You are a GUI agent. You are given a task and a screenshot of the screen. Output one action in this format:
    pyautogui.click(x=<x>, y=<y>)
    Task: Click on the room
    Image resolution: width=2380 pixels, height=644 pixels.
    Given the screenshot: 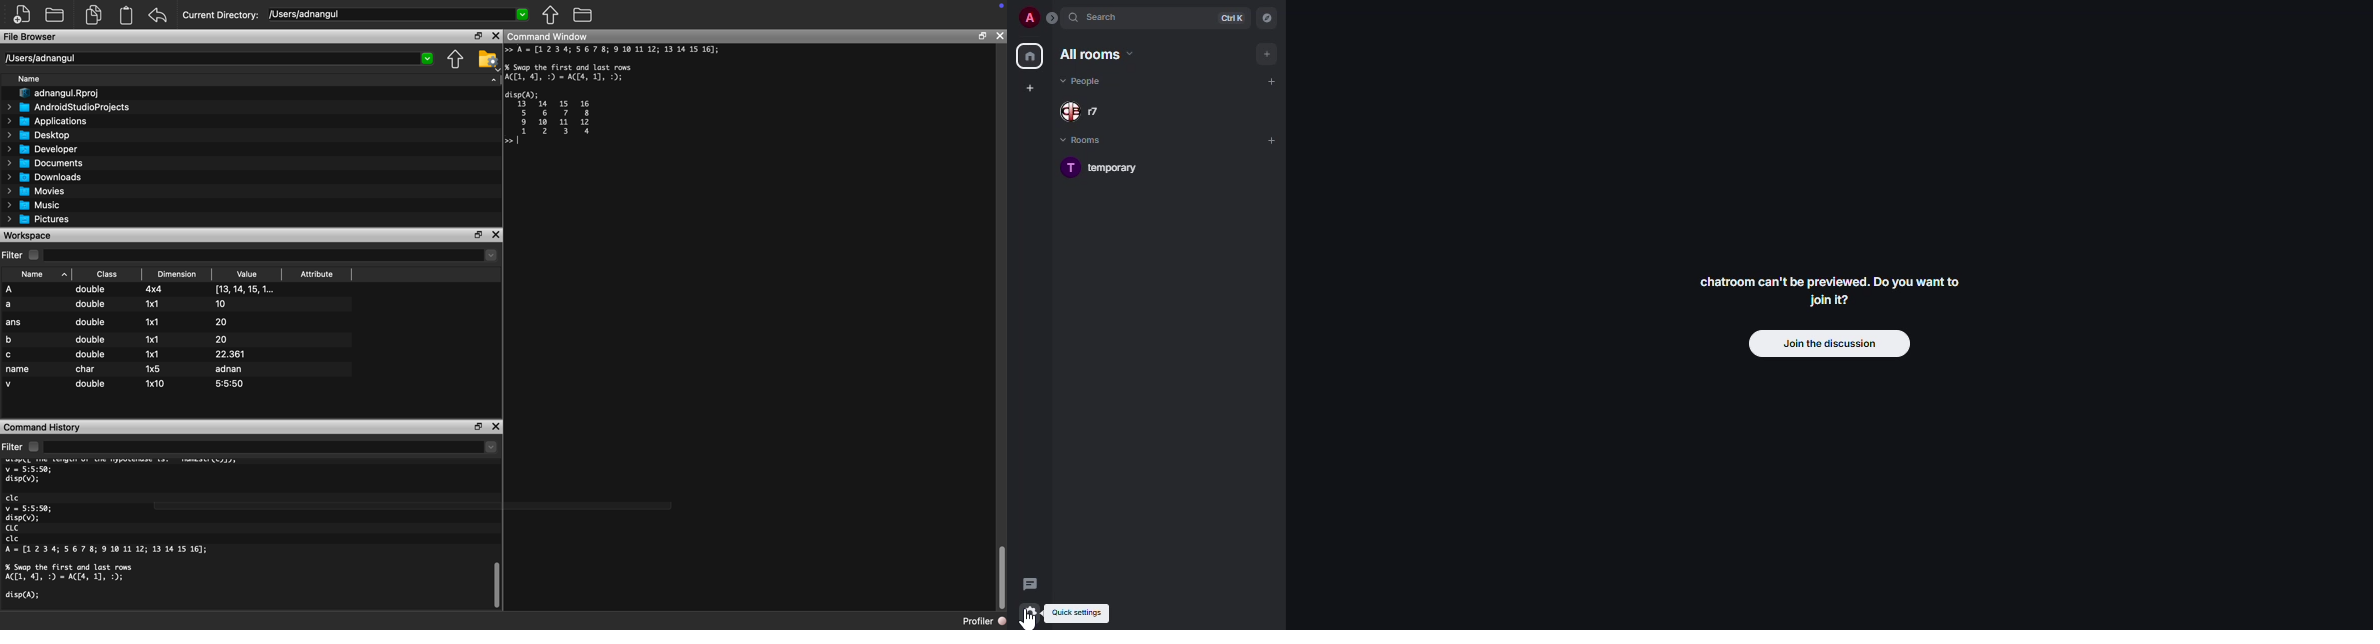 What is the action you would take?
    pyautogui.click(x=1116, y=169)
    